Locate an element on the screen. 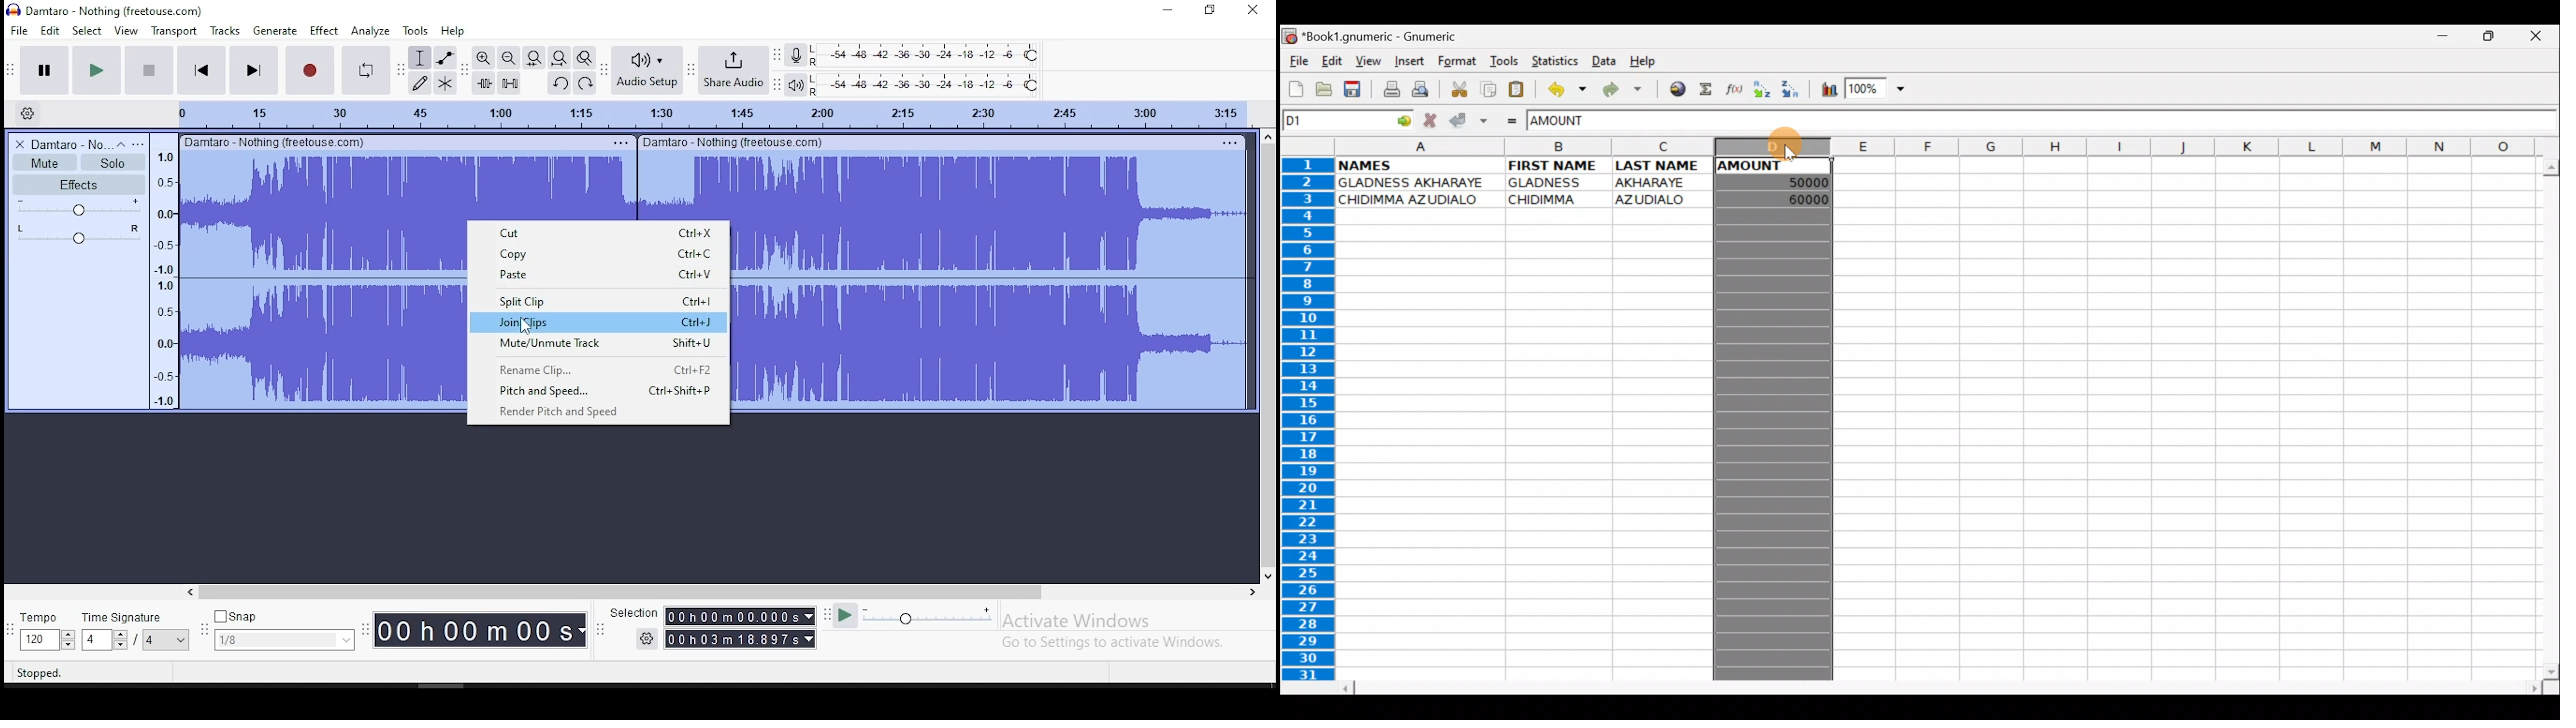 The height and width of the screenshot is (728, 2576). AKHARAYE is located at coordinates (1652, 182).